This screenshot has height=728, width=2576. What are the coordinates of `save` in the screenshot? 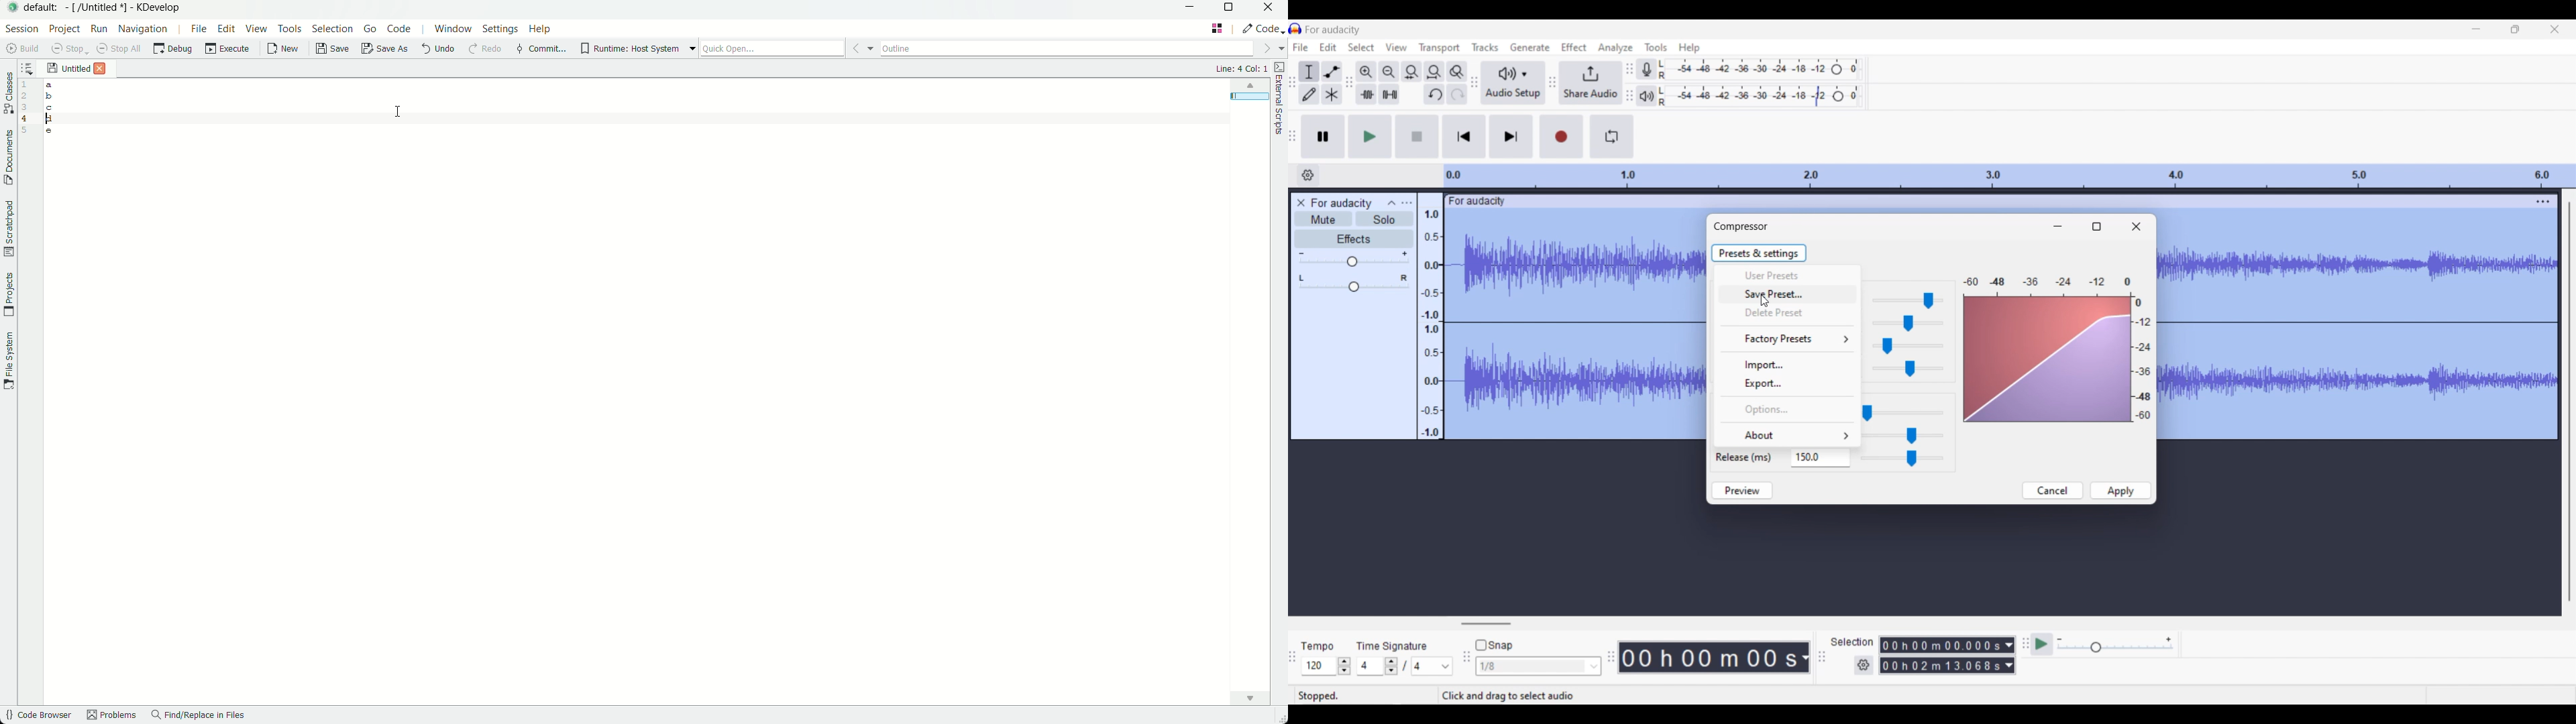 It's located at (331, 51).